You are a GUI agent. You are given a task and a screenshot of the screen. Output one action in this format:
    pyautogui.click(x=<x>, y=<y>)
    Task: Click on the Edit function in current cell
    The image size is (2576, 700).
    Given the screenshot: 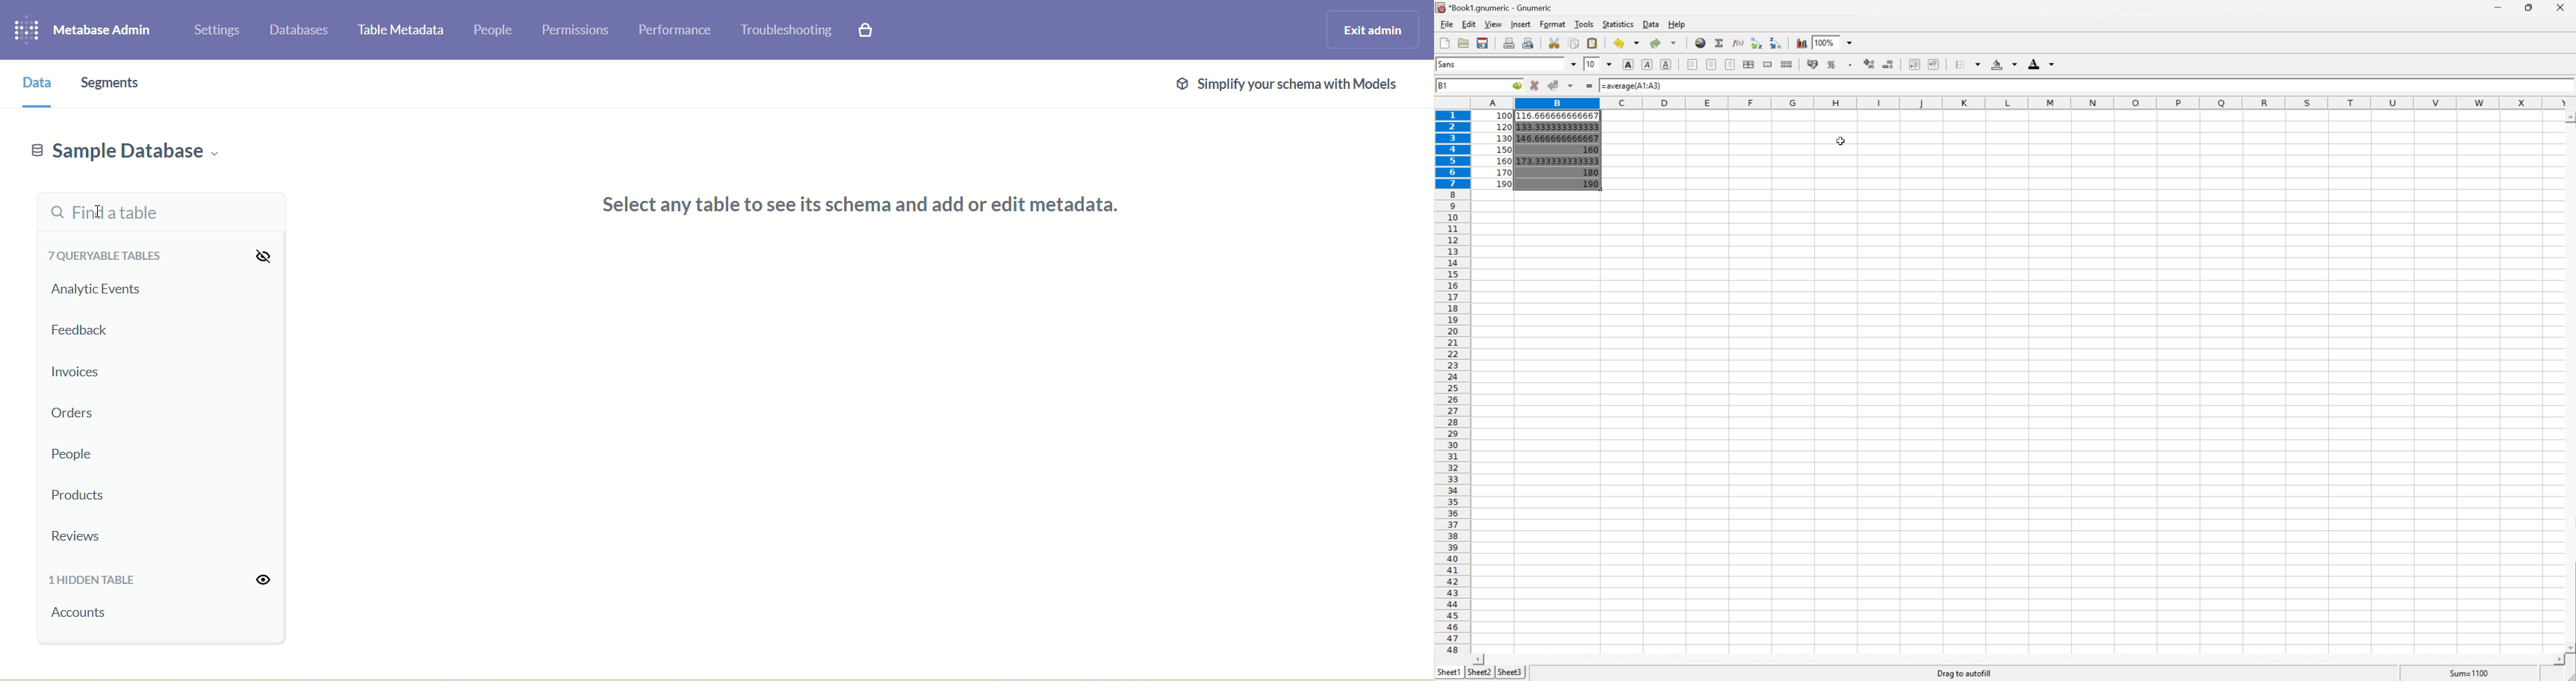 What is the action you would take?
    pyautogui.click(x=1738, y=43)
    